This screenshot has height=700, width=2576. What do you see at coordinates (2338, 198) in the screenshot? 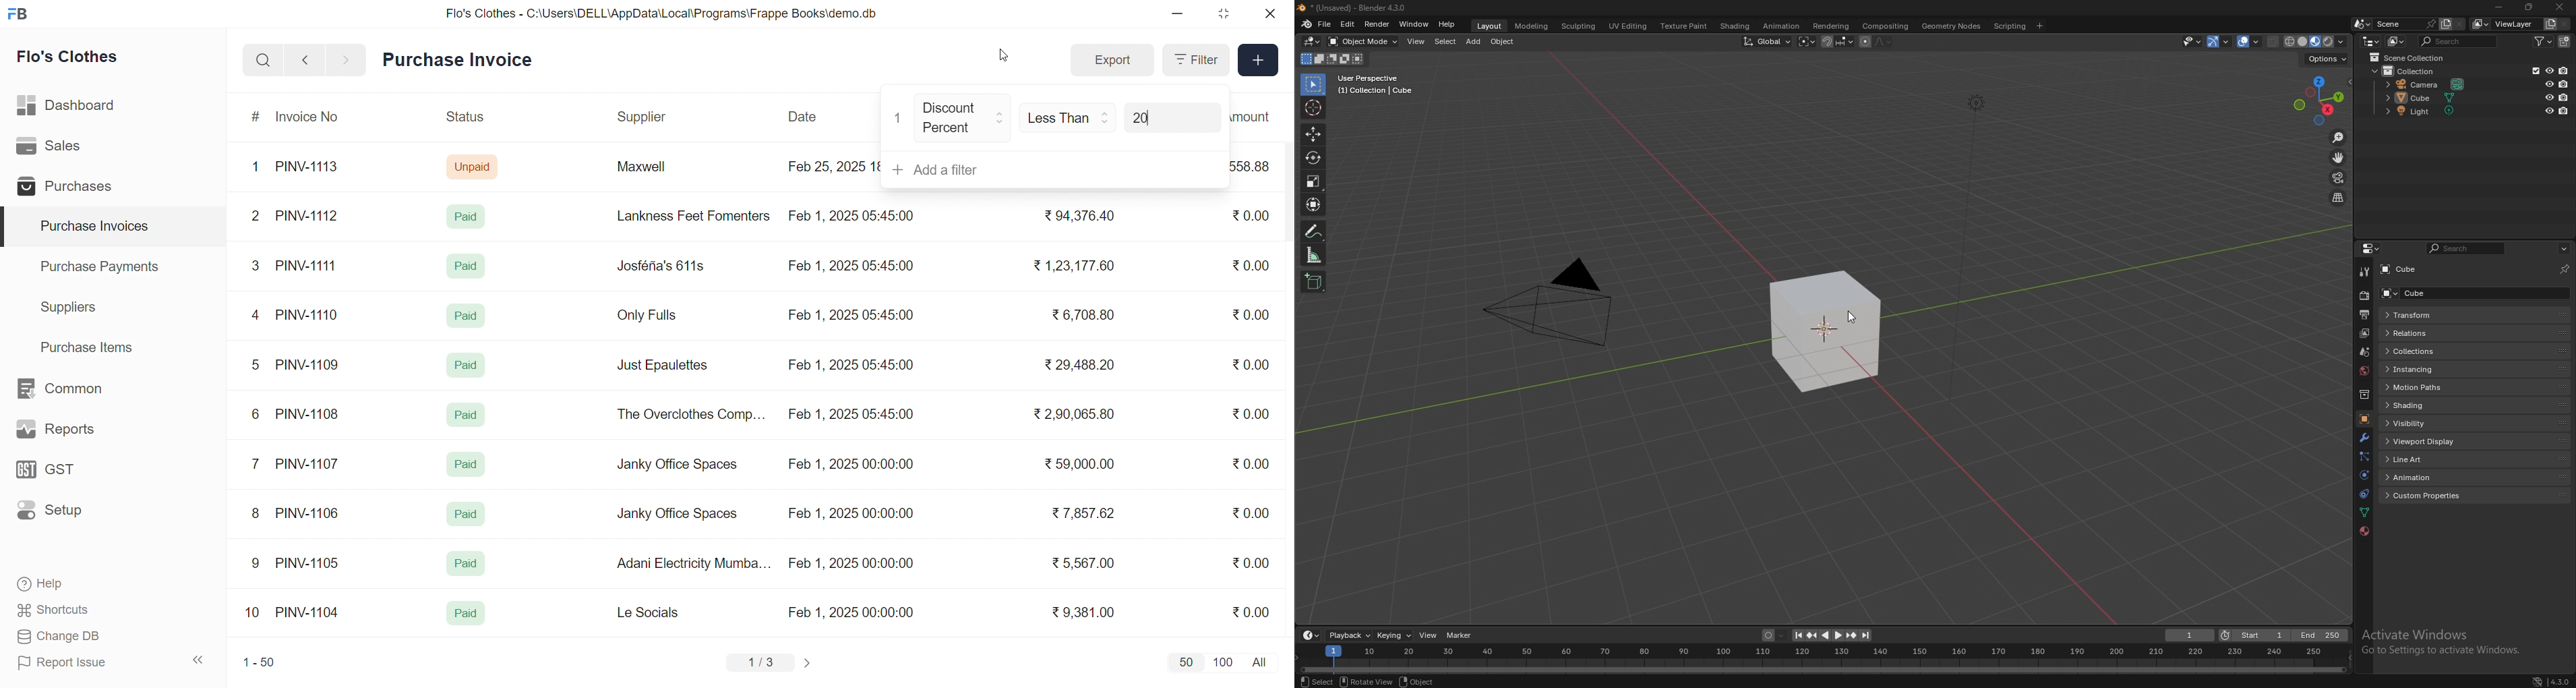
I see `perspective/orthographic` at bounding box center [2338, 198].